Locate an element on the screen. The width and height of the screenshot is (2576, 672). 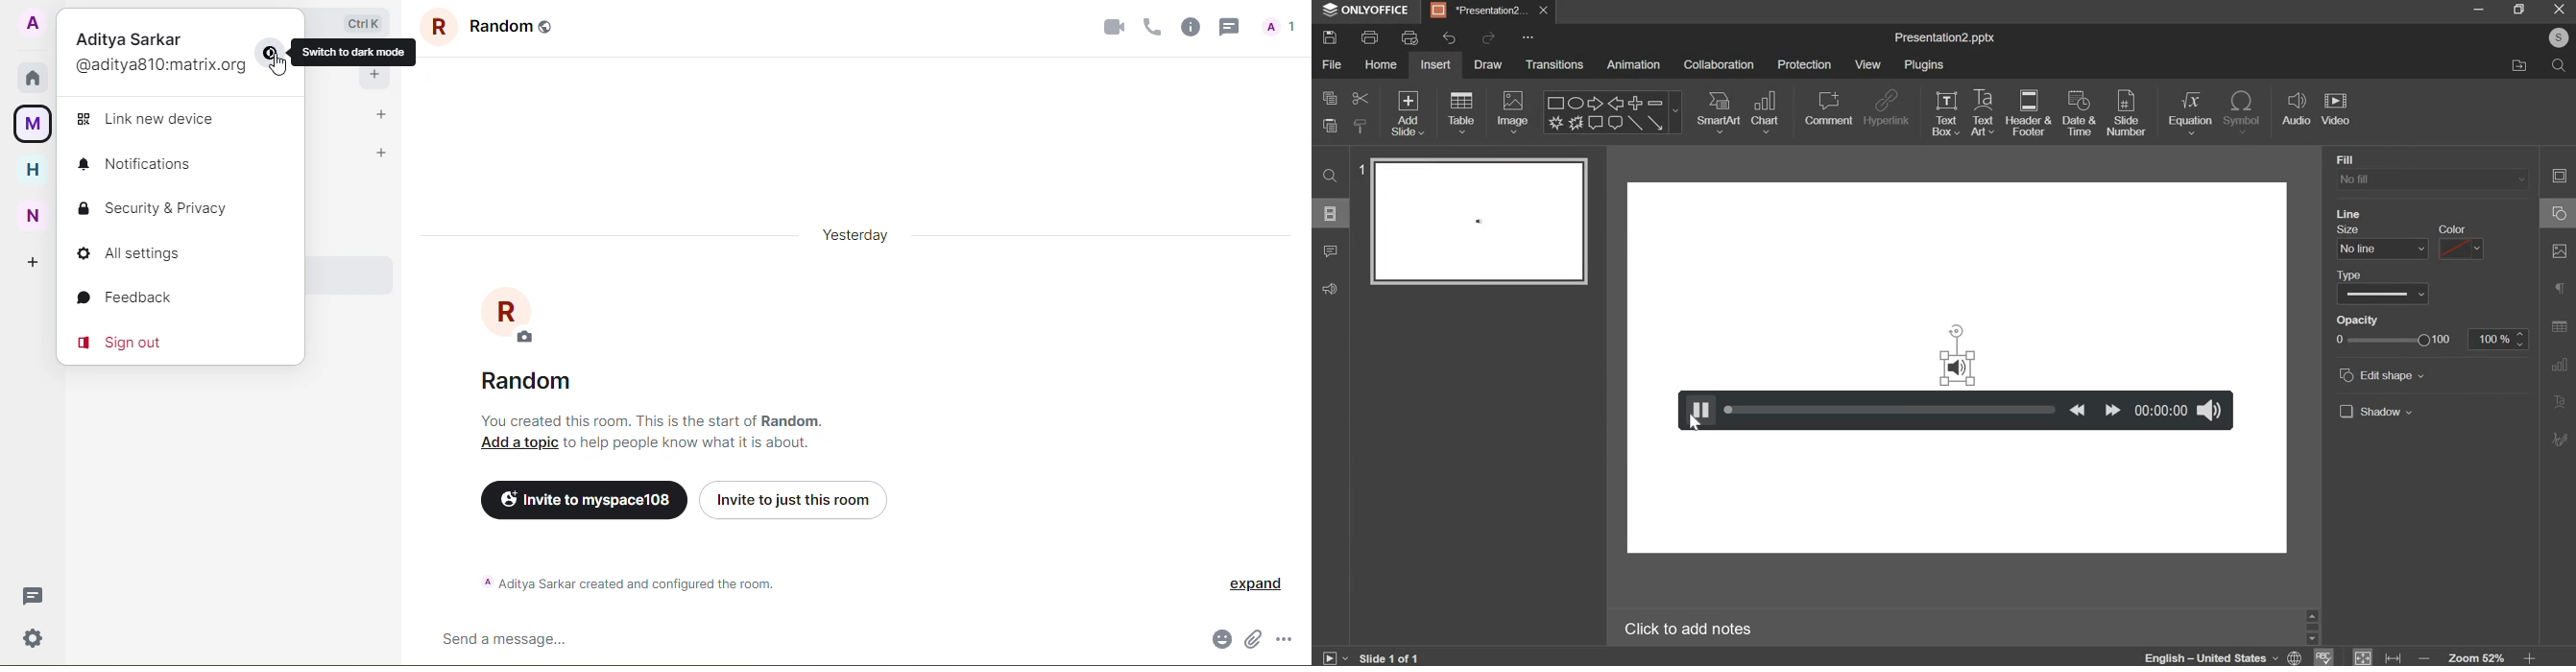
voice call is located at coordinates (1148, 25).